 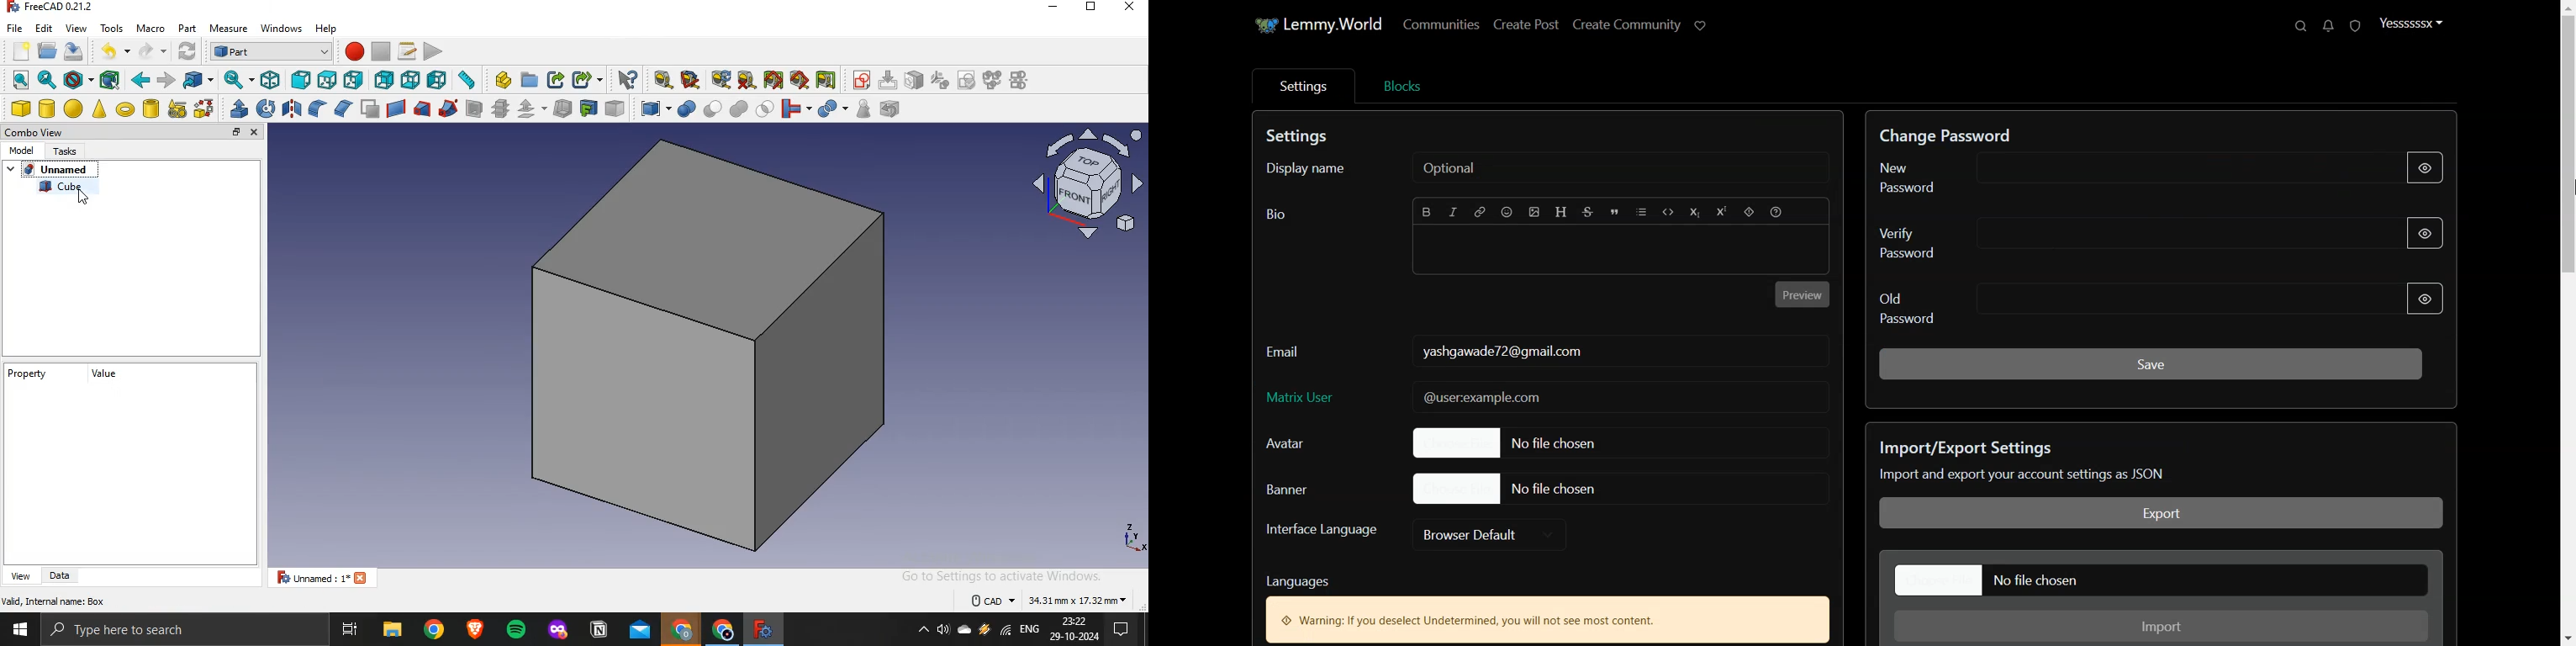 I want to click on boolean, so click(x=686, y=109).